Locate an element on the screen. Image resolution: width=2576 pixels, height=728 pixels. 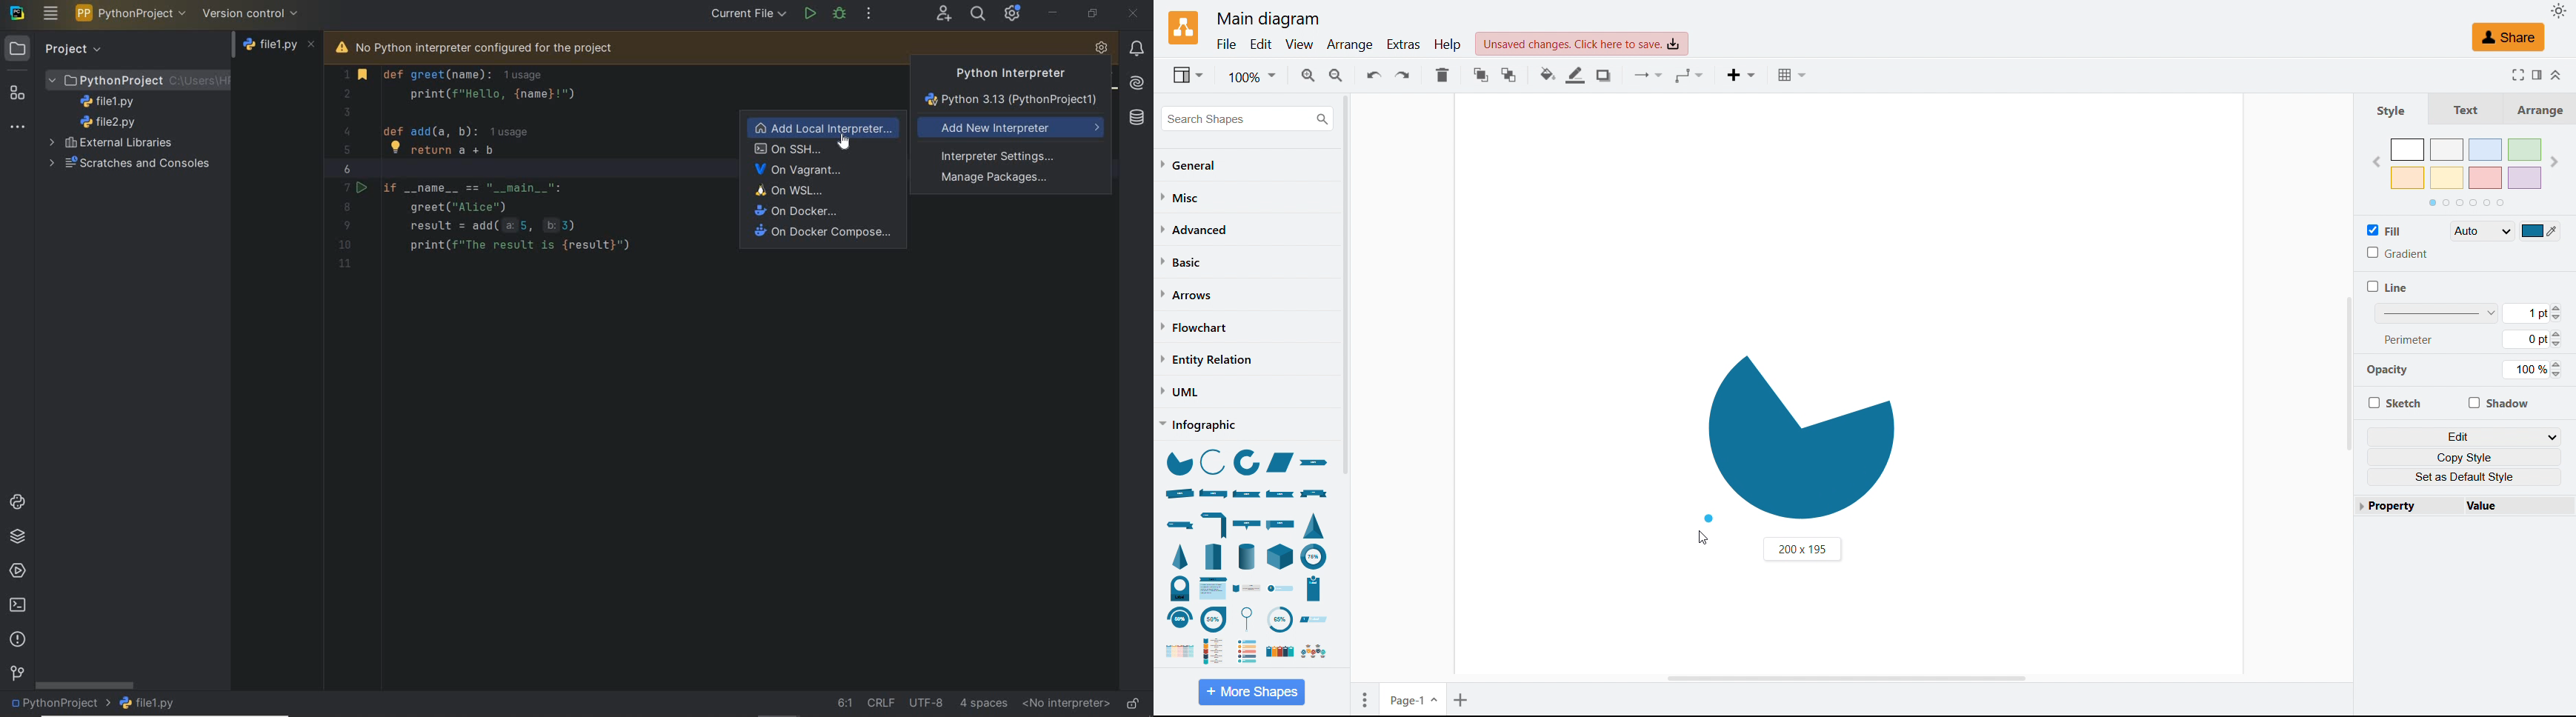
chevron list is located at coordinates (1176, 652).